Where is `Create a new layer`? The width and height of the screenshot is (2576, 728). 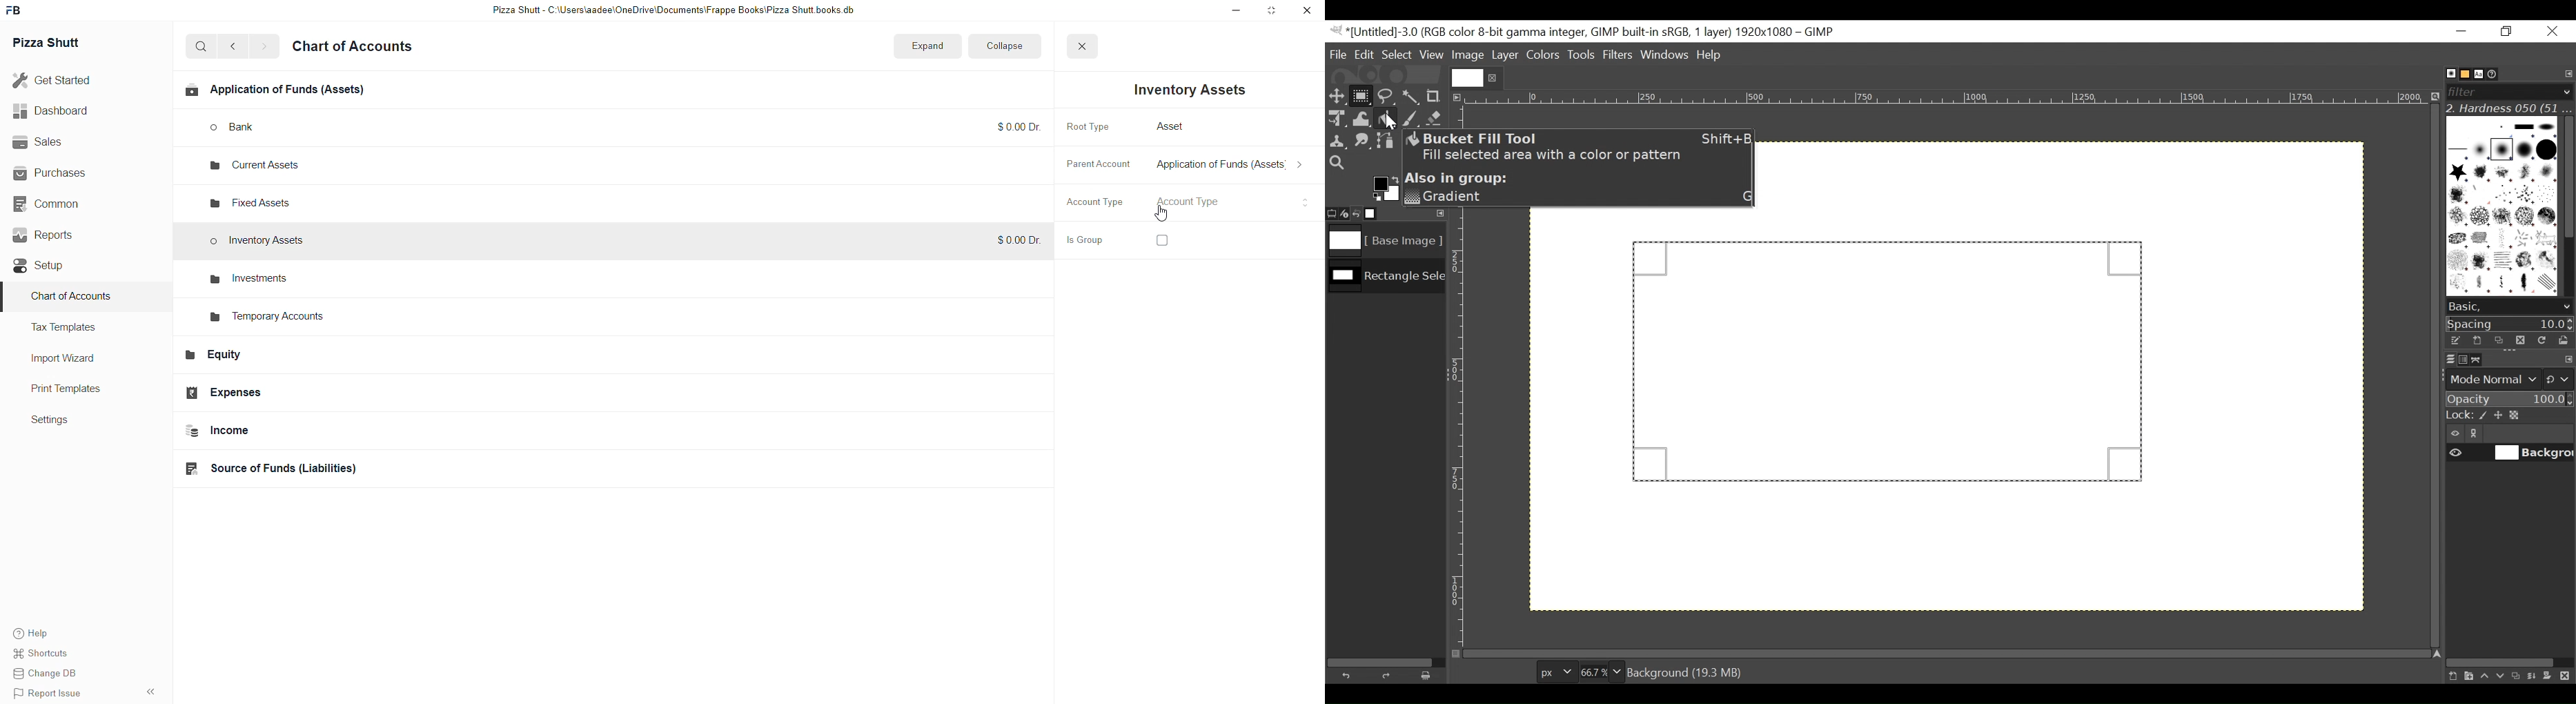
Create a new layer is located at coordinates (2468, 676).